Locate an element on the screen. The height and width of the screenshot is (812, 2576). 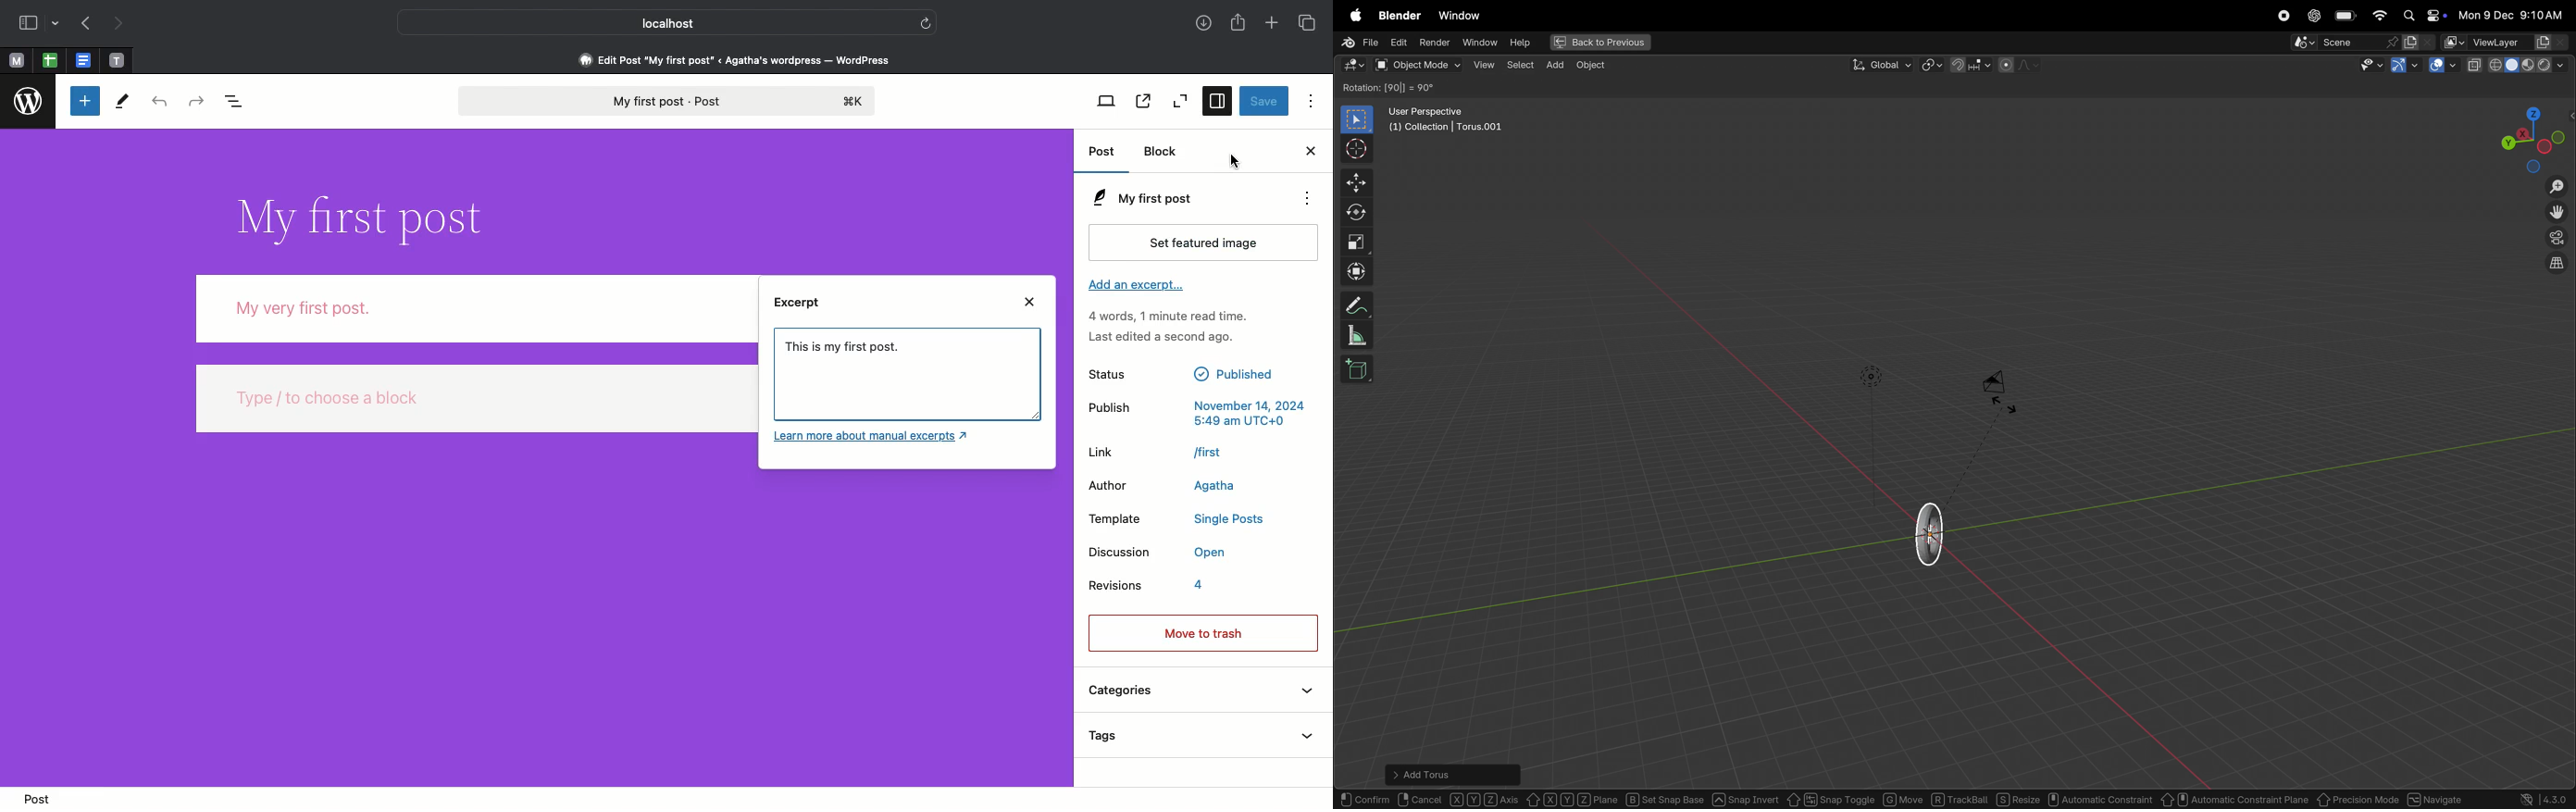
Post is located at coordinates (35, 797).